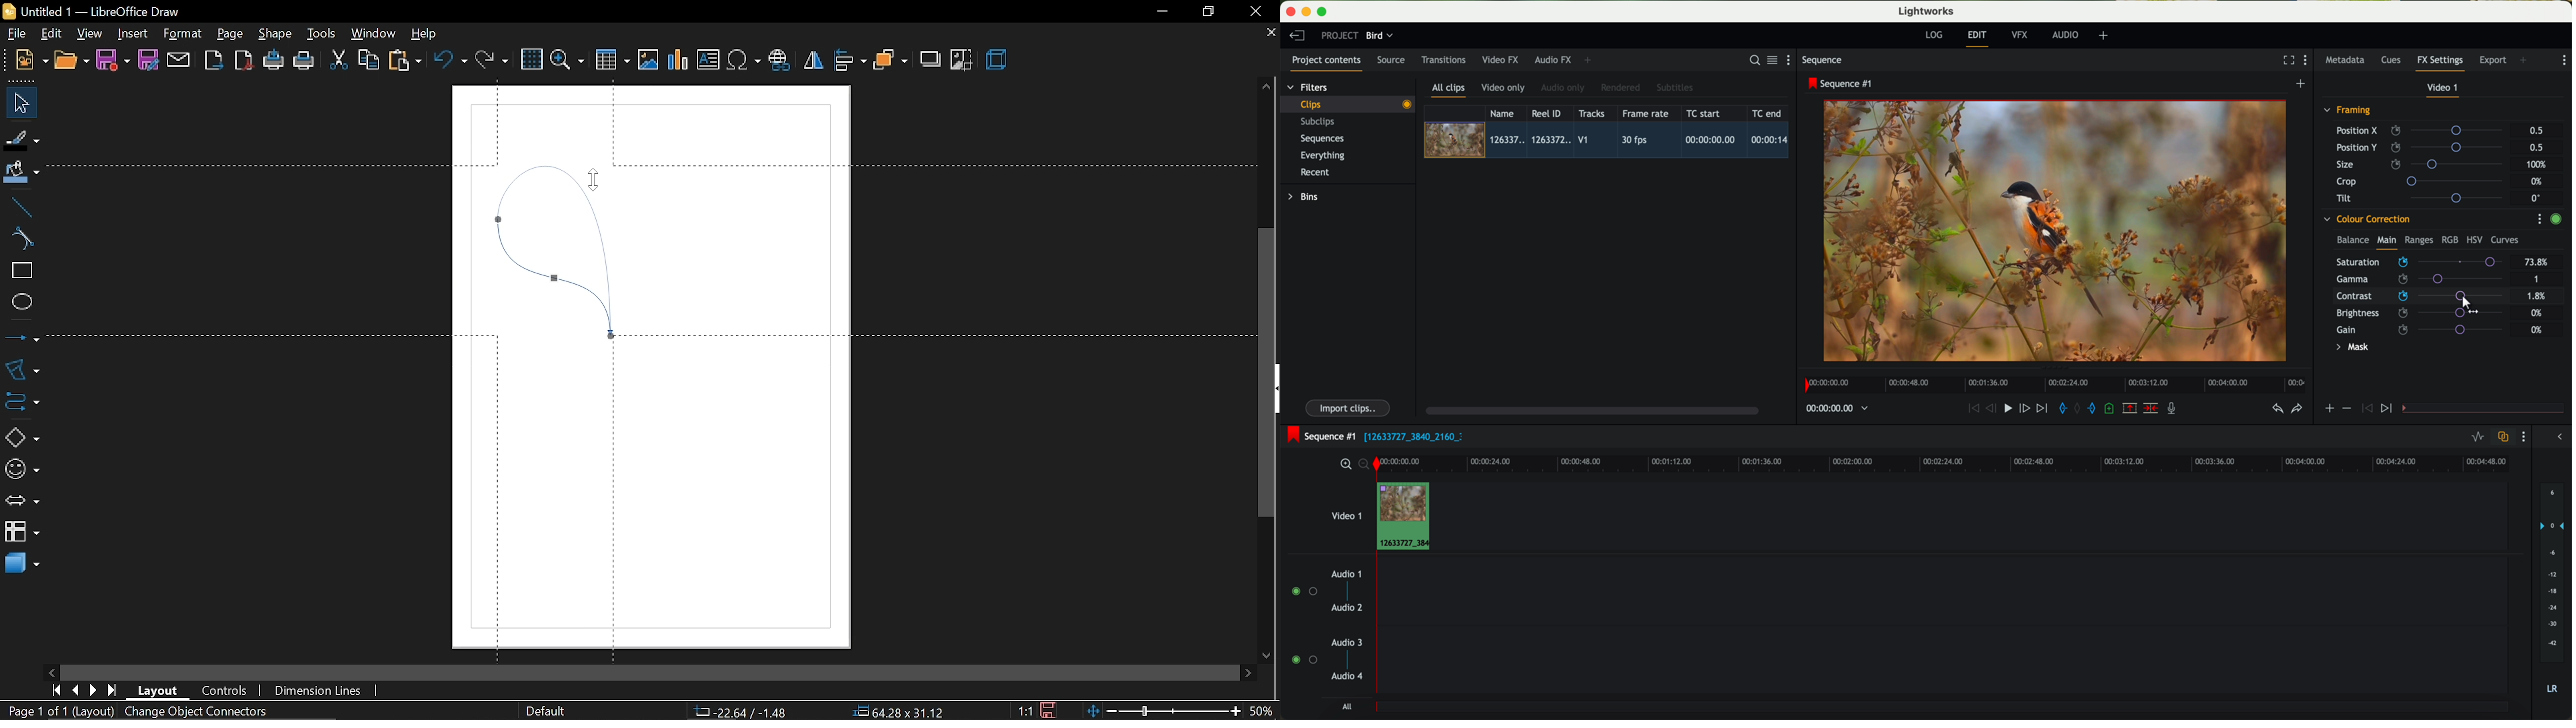 The width and height of the screenshot is (2576, 728). Describe the element at coordinates (20, 466) in the screenshot. I see `symbol shapes` at that location.